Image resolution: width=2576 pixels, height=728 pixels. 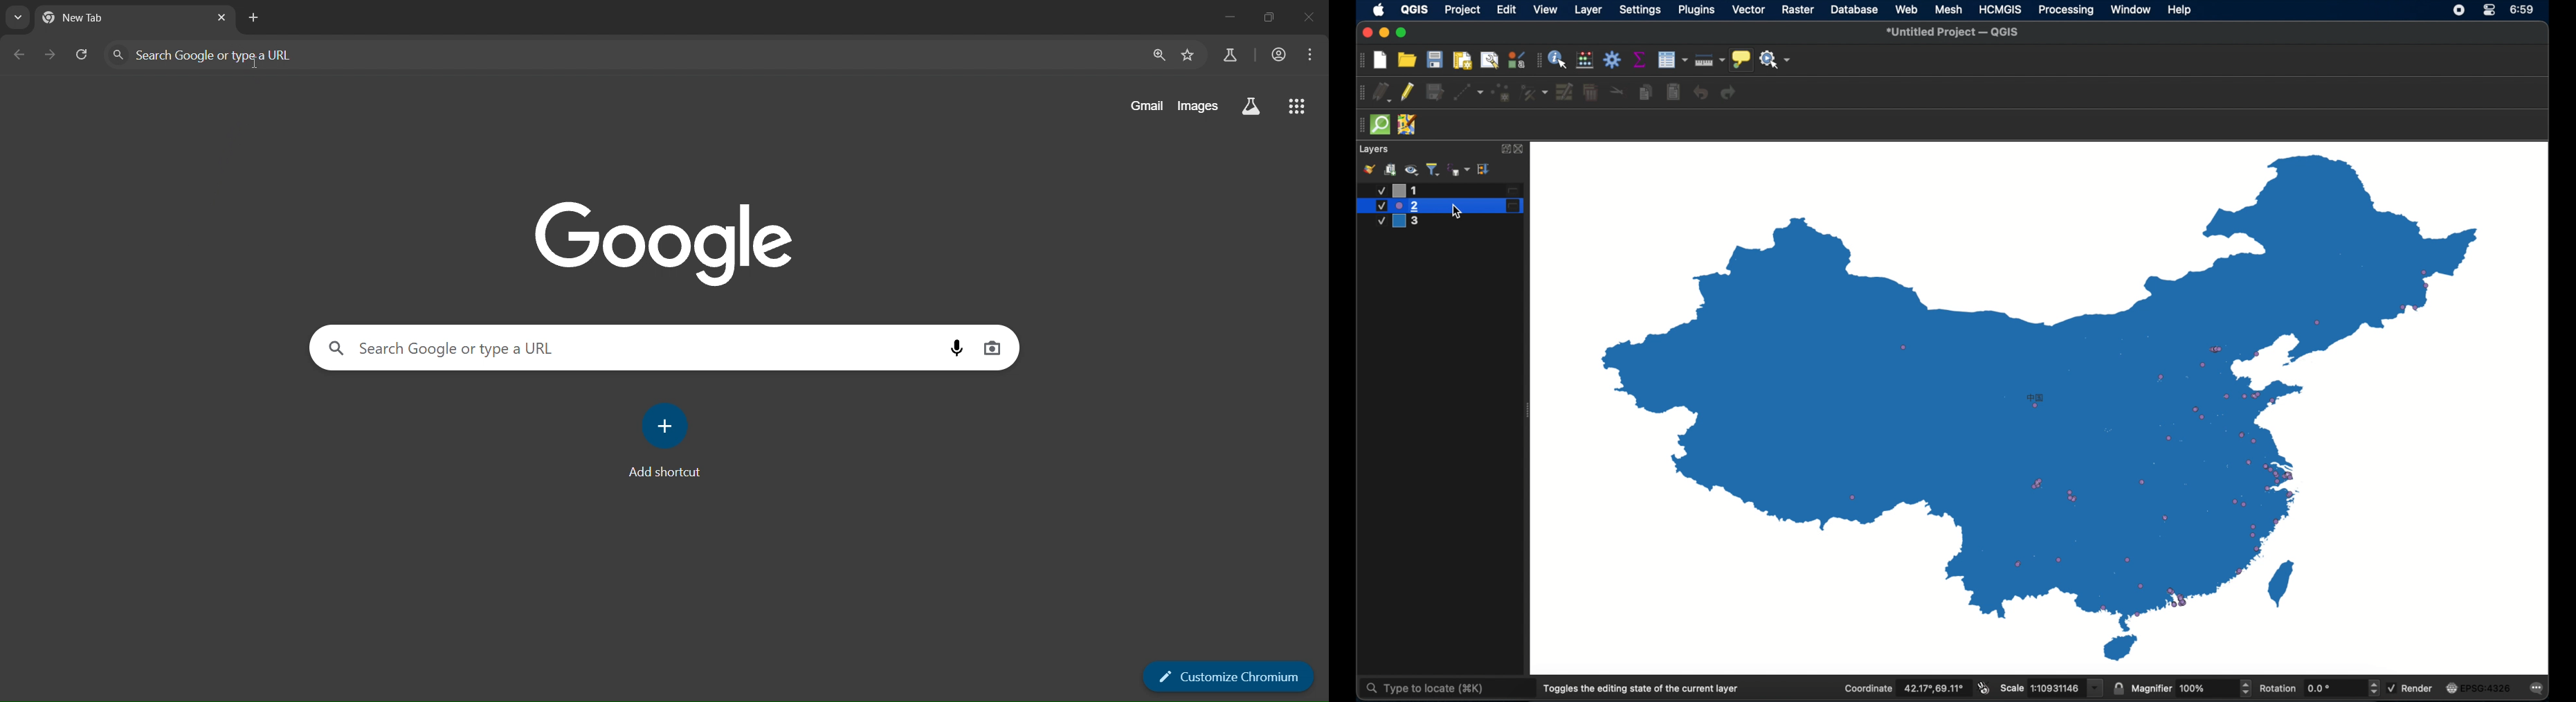 What do you see at coordinates (2410, 686) in the screenshot?
I see `render` at bounding box center [2410, 686].